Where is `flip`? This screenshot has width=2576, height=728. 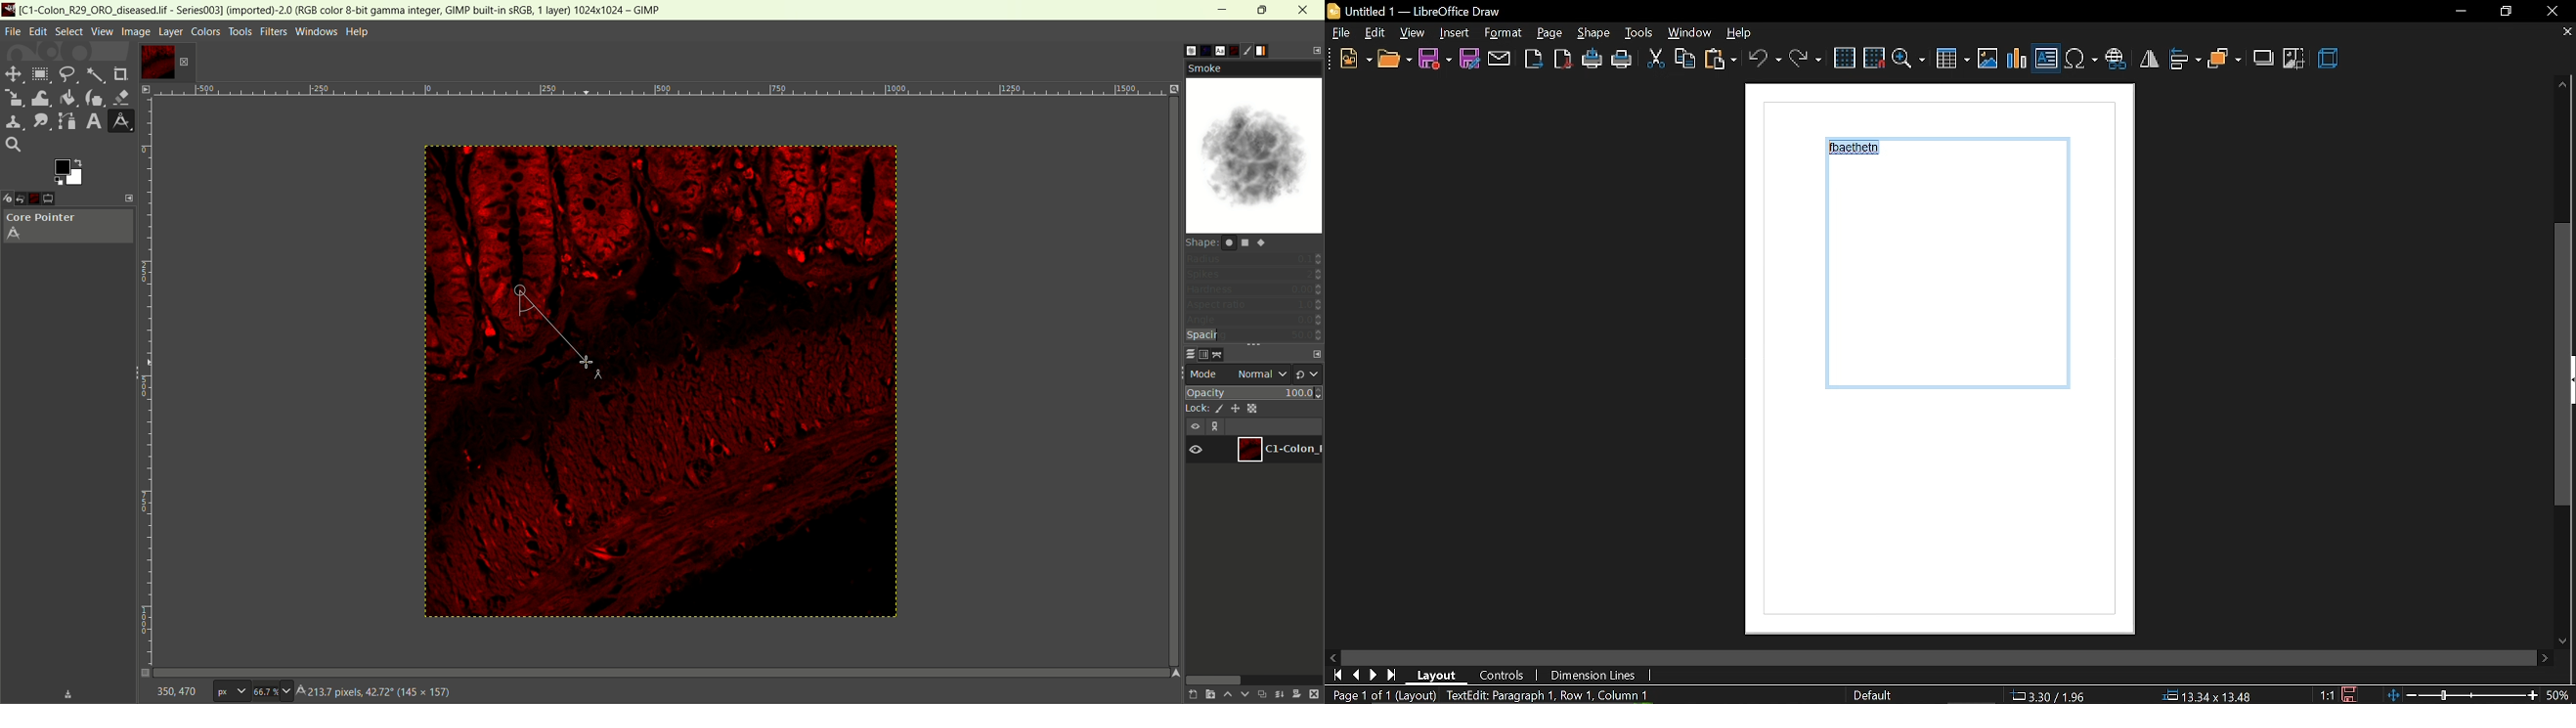
flip is located at coordinates (2149, 59).